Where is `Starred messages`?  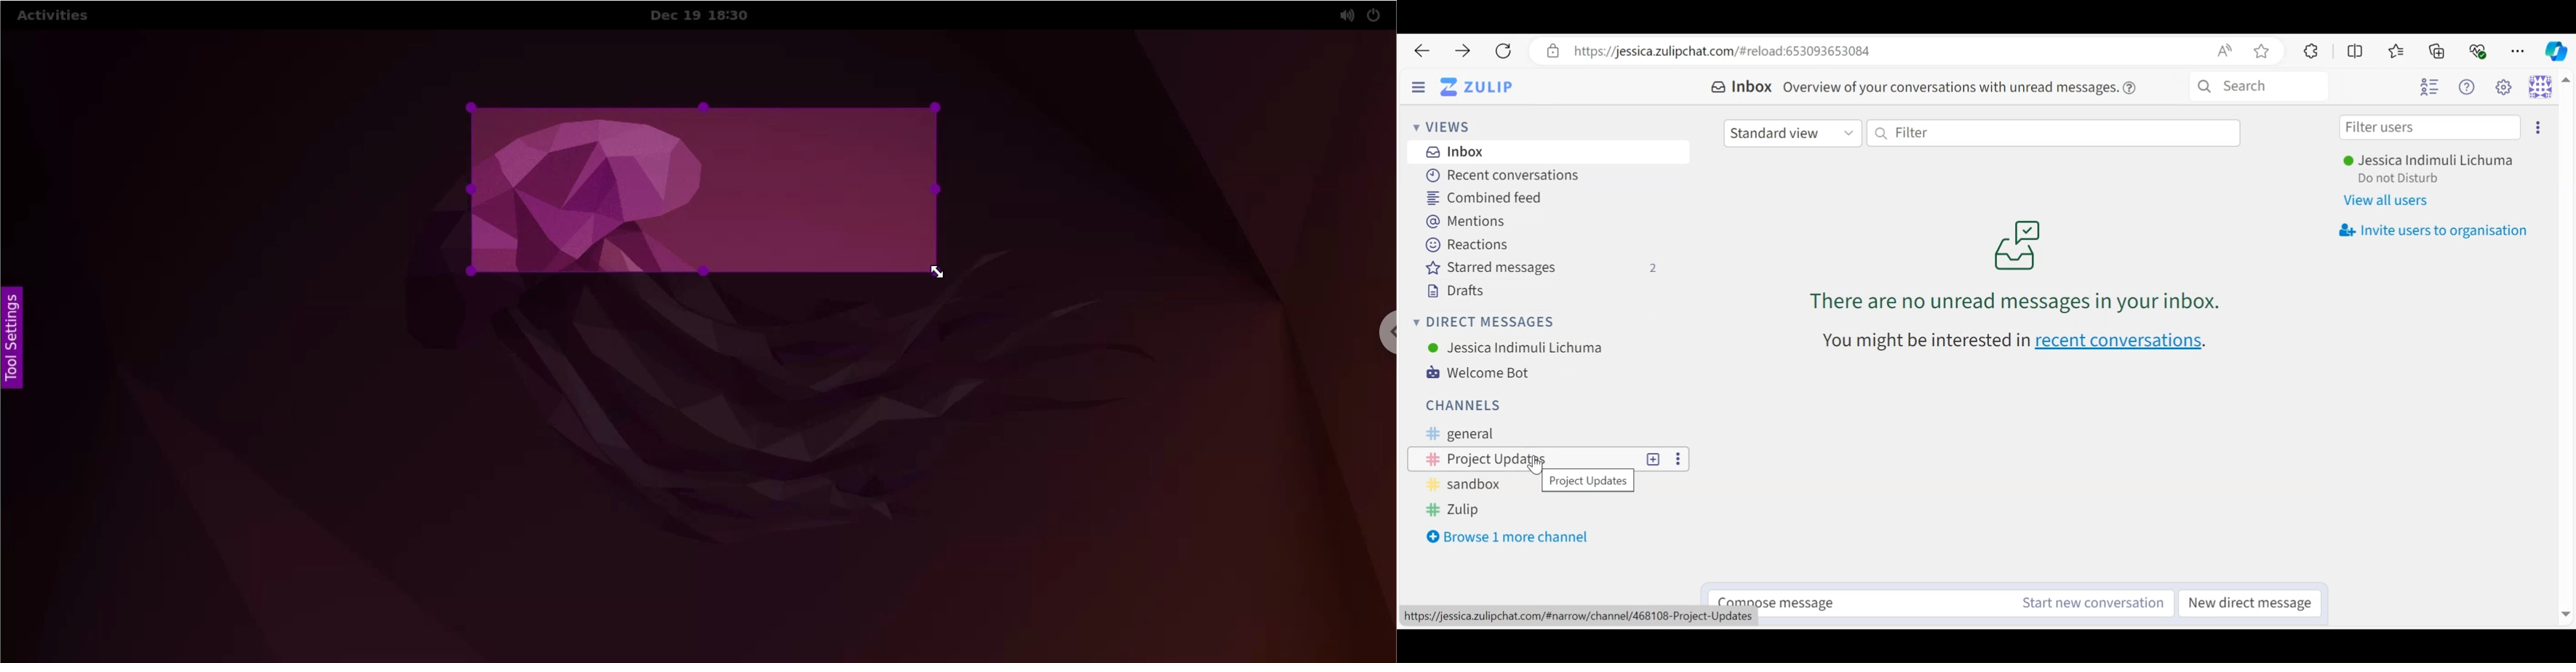 Starred messages is located at coordinates (1545, 268).